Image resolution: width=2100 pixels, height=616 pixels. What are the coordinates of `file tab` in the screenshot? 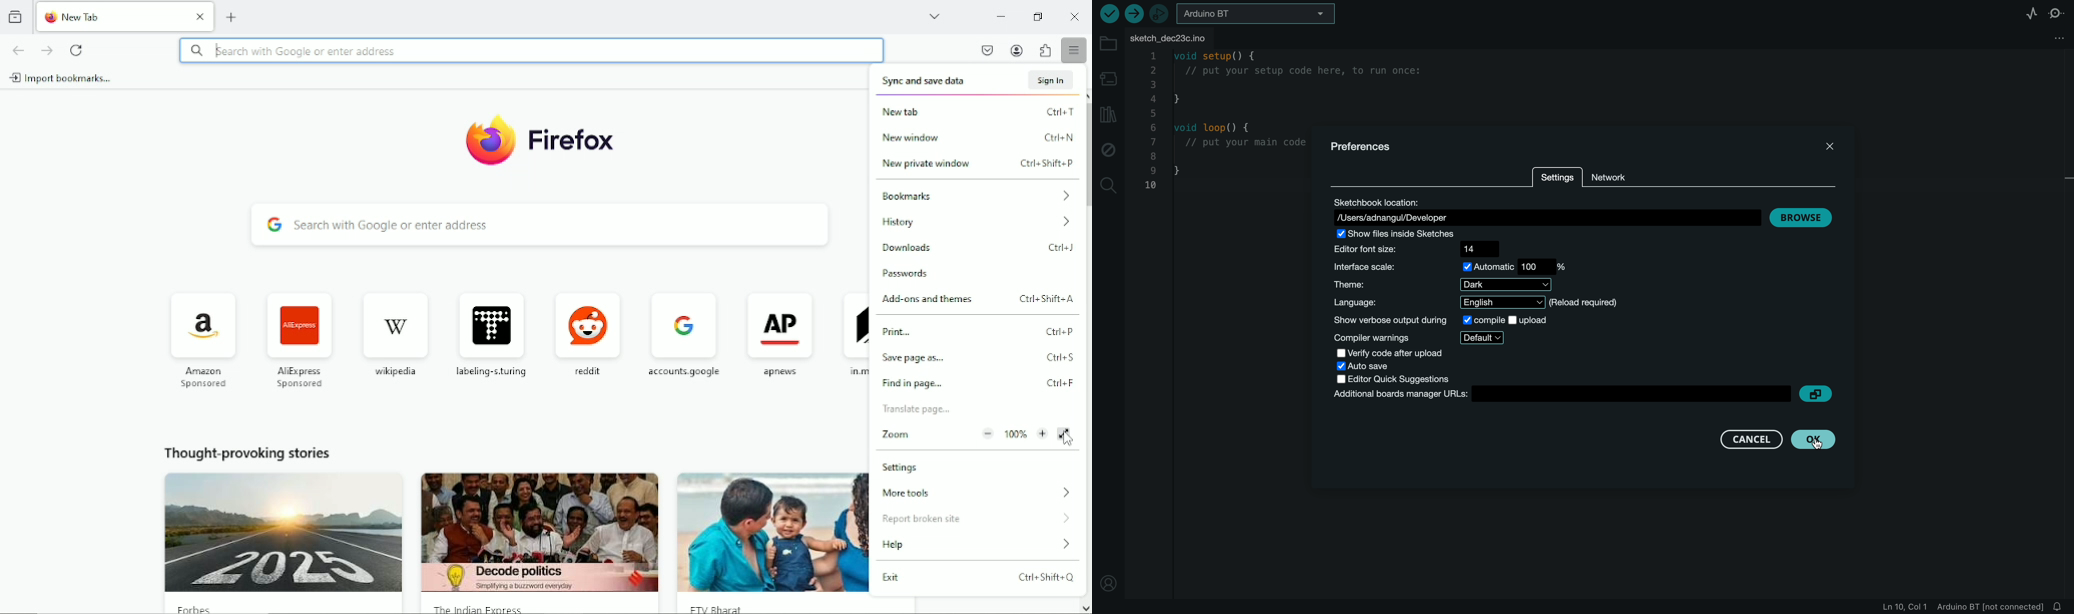 It's located at (1178, 36).